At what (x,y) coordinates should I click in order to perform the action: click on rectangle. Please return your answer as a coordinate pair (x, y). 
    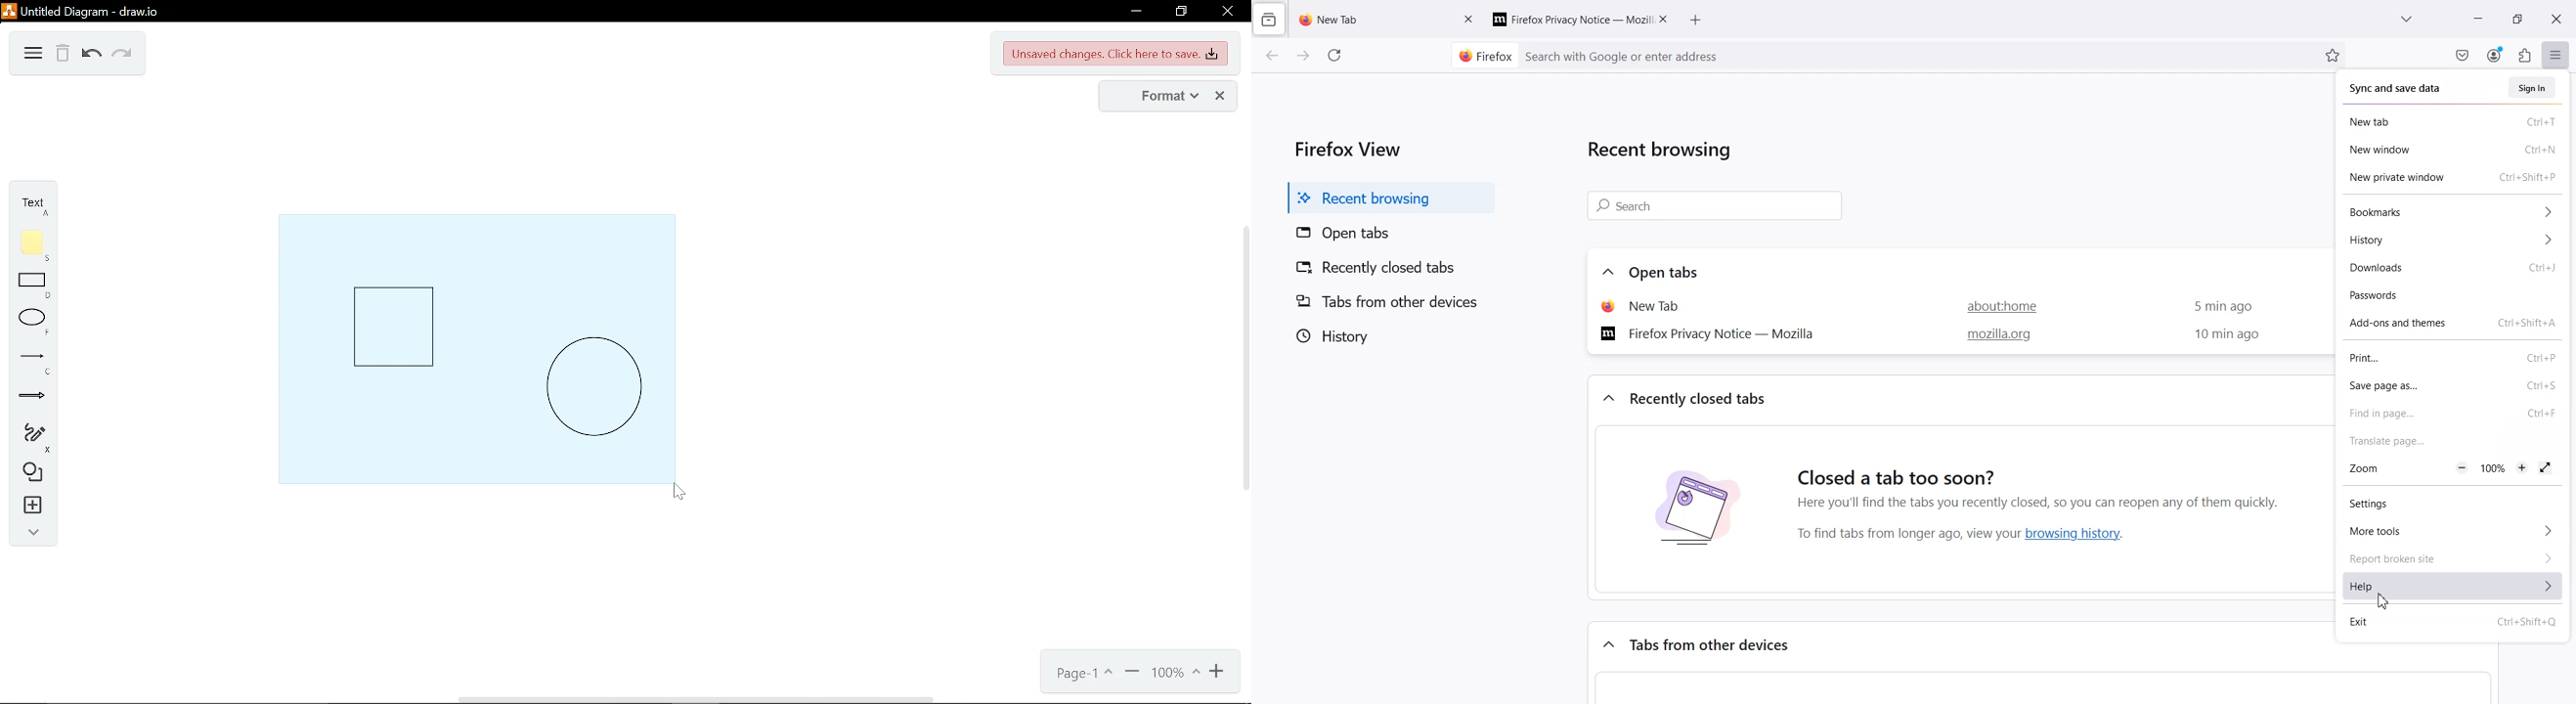
    Looking at the image, I should click on (32, 286).